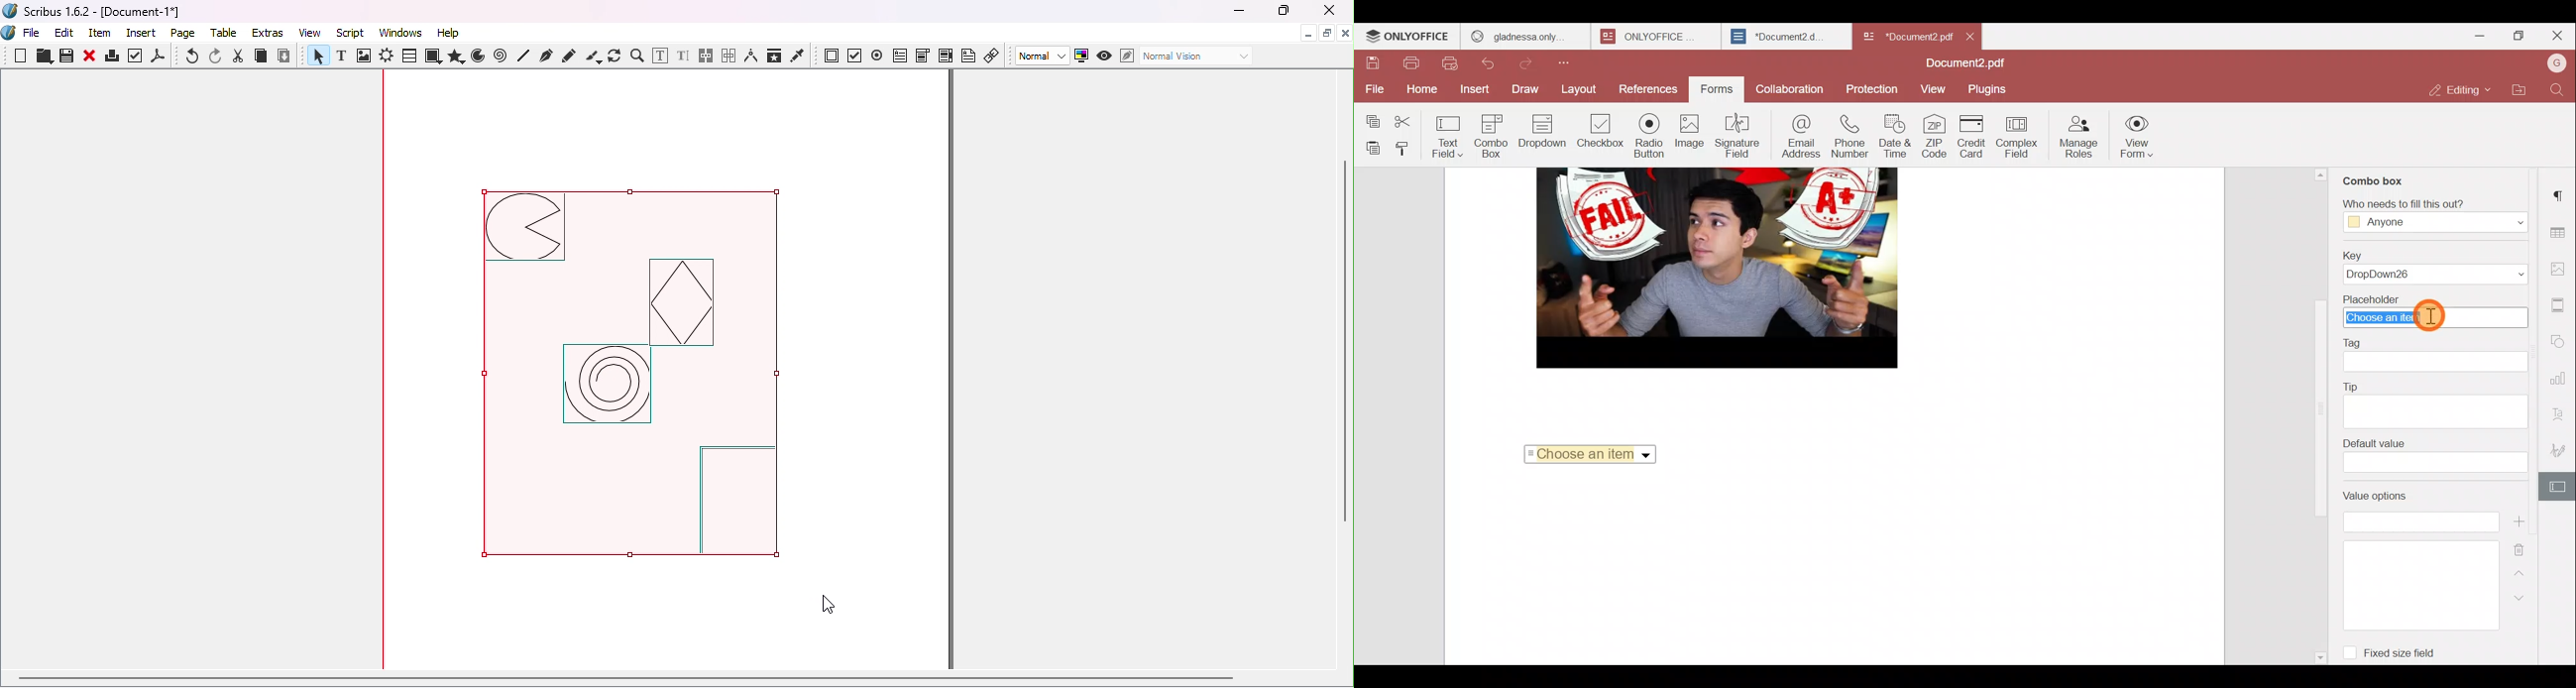 The height and width of the screenshot is (700, 2576). I want to click on Script, so click(353, 32).